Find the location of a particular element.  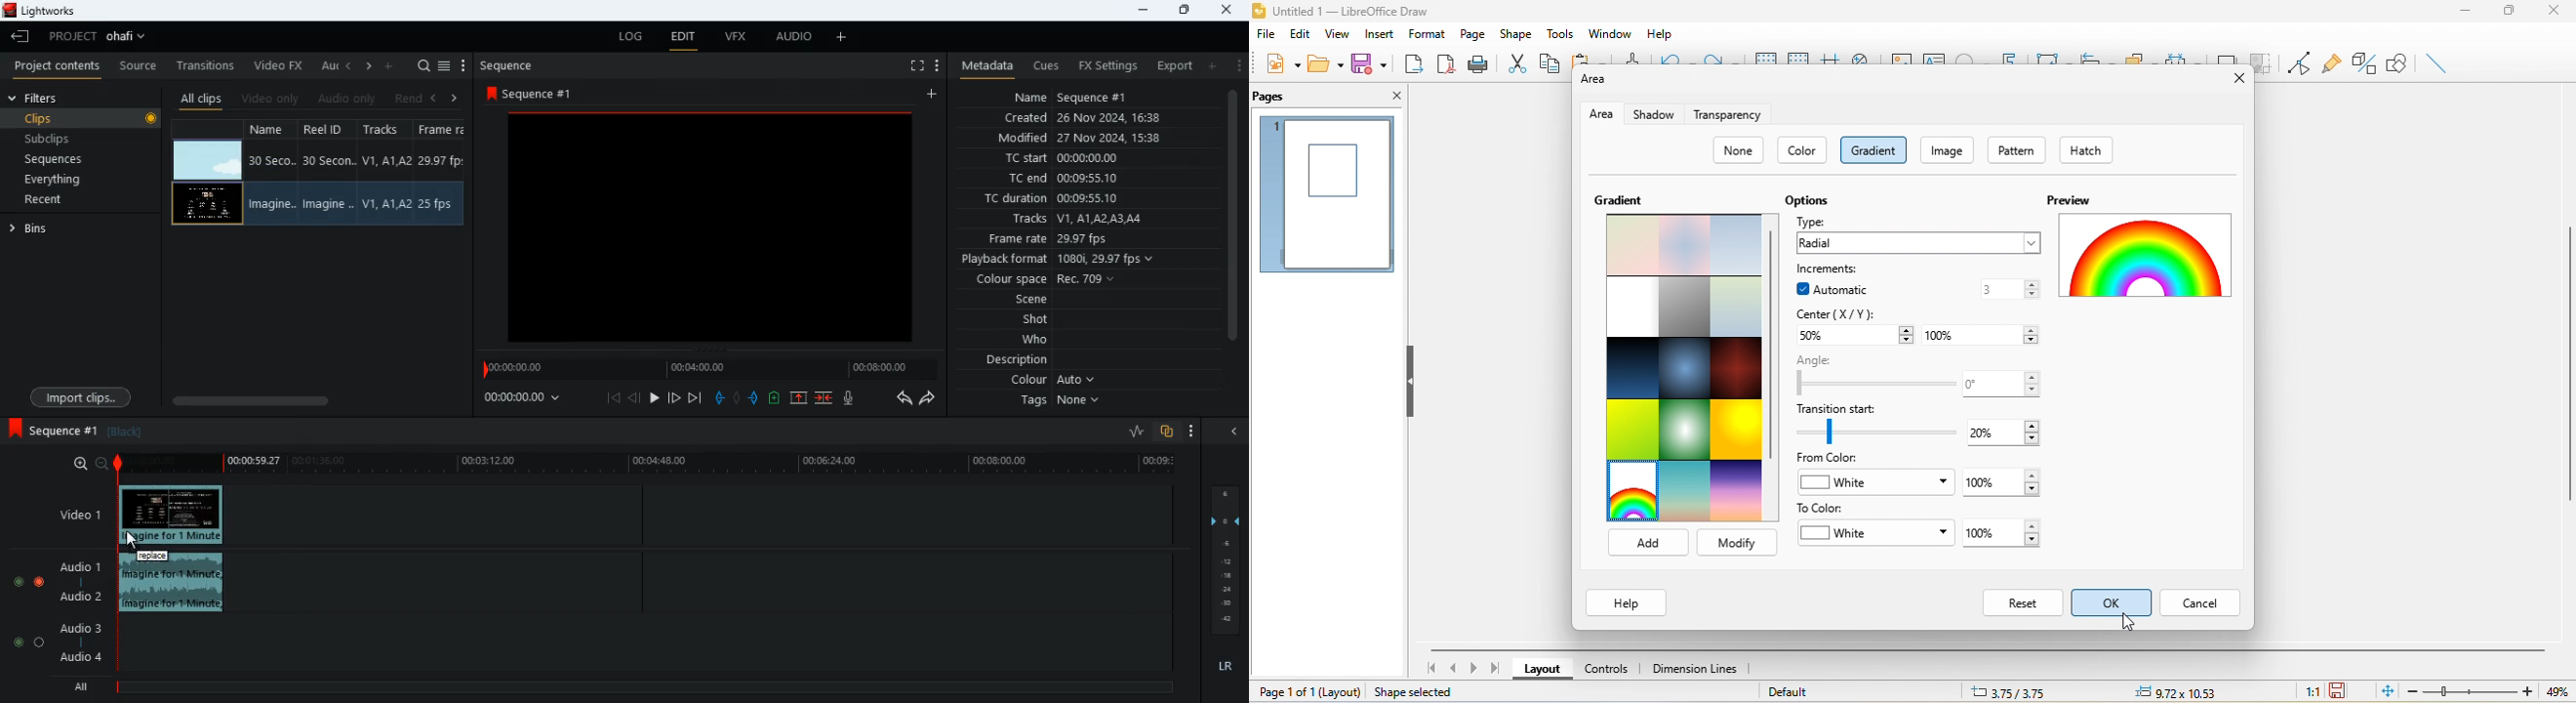

audio 3 is located at coordinates (81, 629).